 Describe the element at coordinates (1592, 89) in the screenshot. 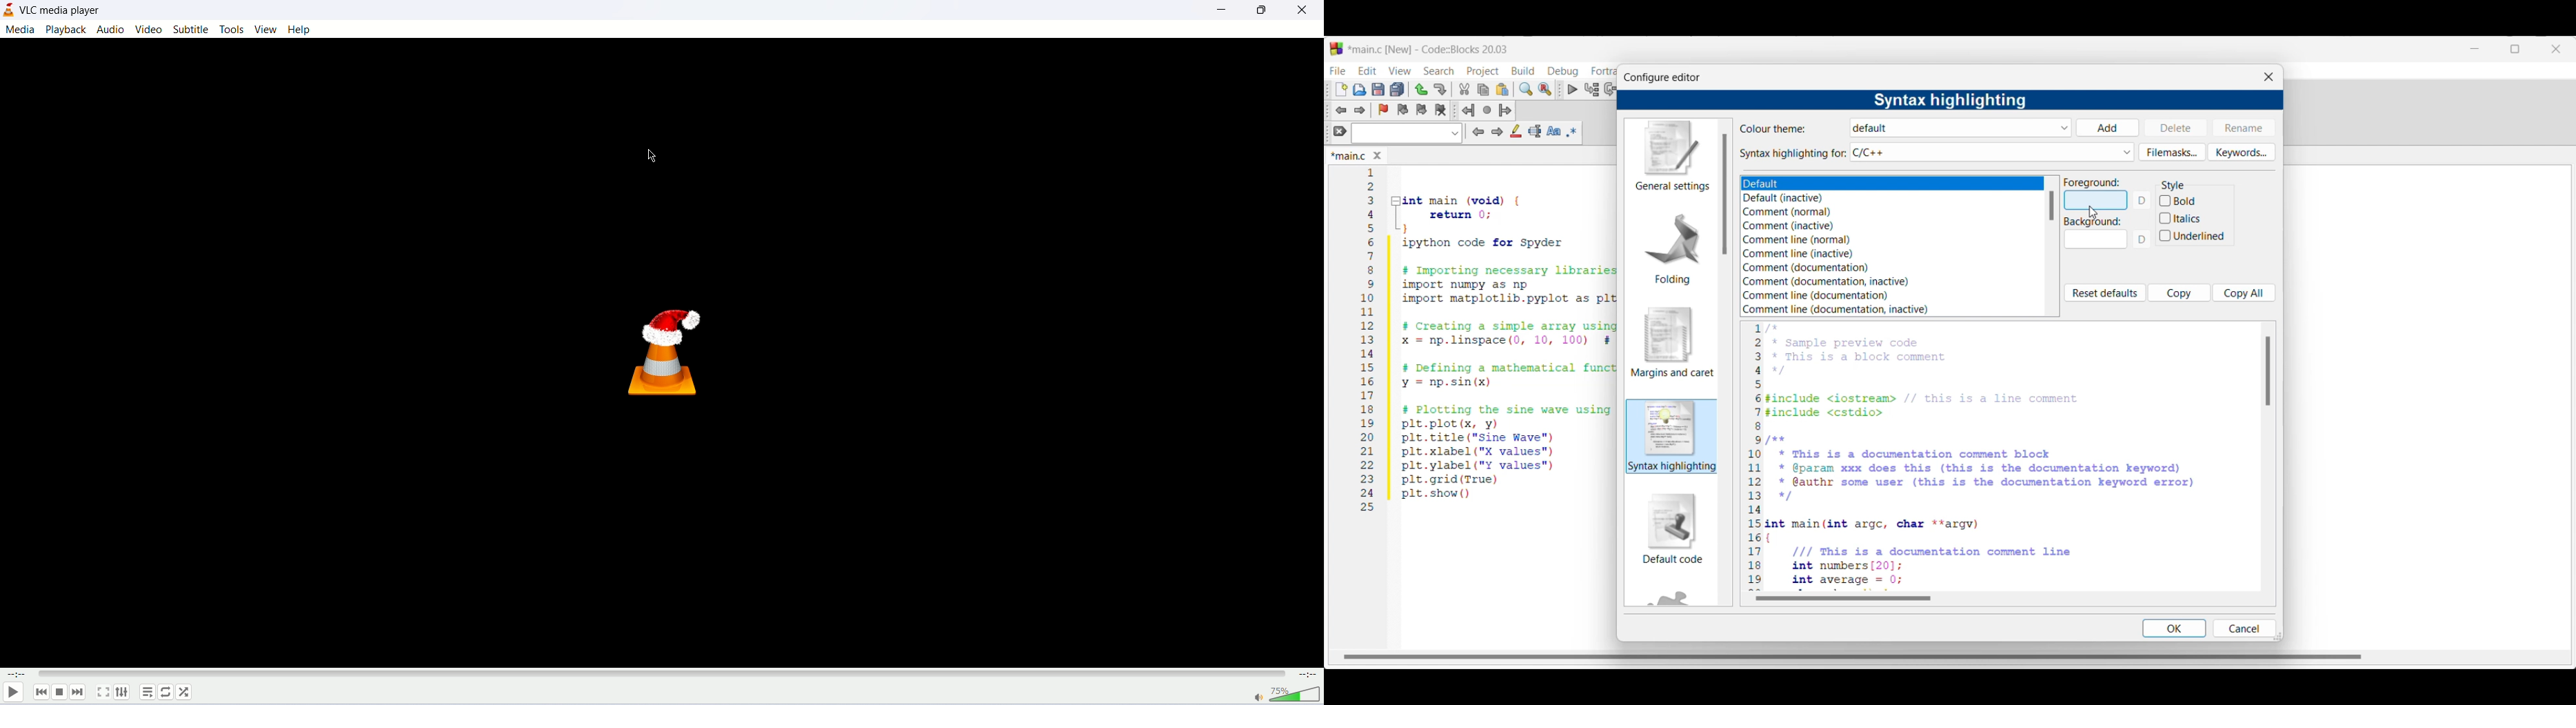

I see `Run to cursor` at that location.